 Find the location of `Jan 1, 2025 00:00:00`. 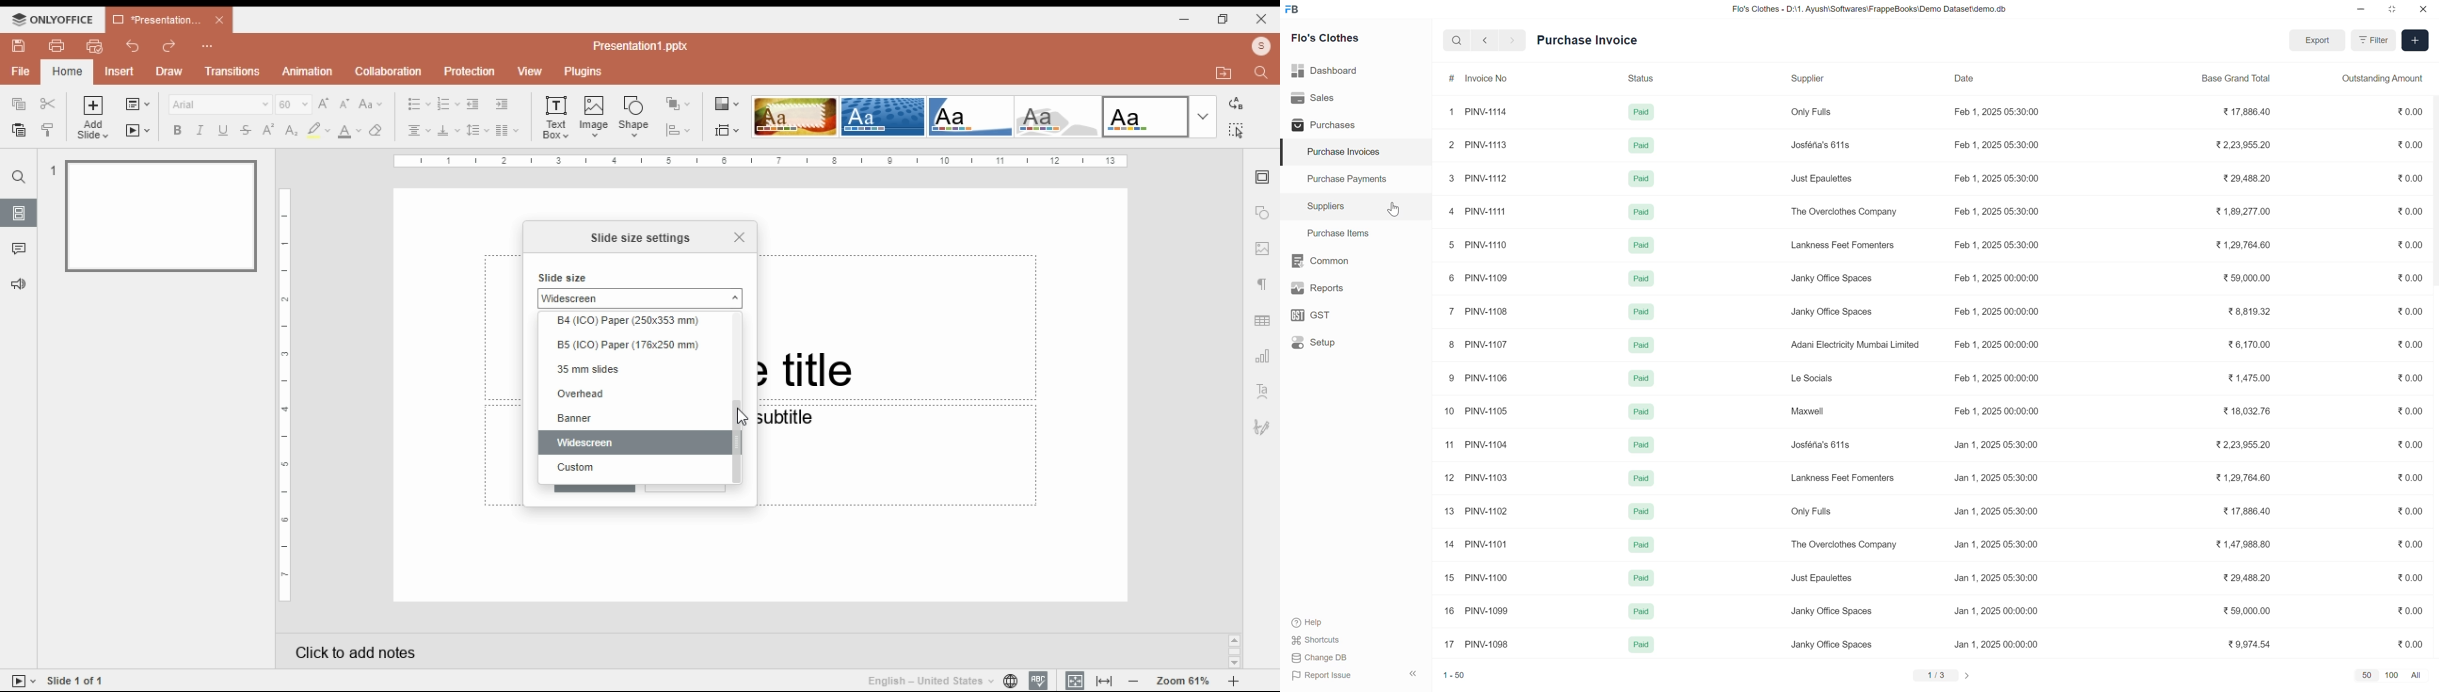

Jan 1, 2025 00:00:00 is located at coordinates (1999, 644).